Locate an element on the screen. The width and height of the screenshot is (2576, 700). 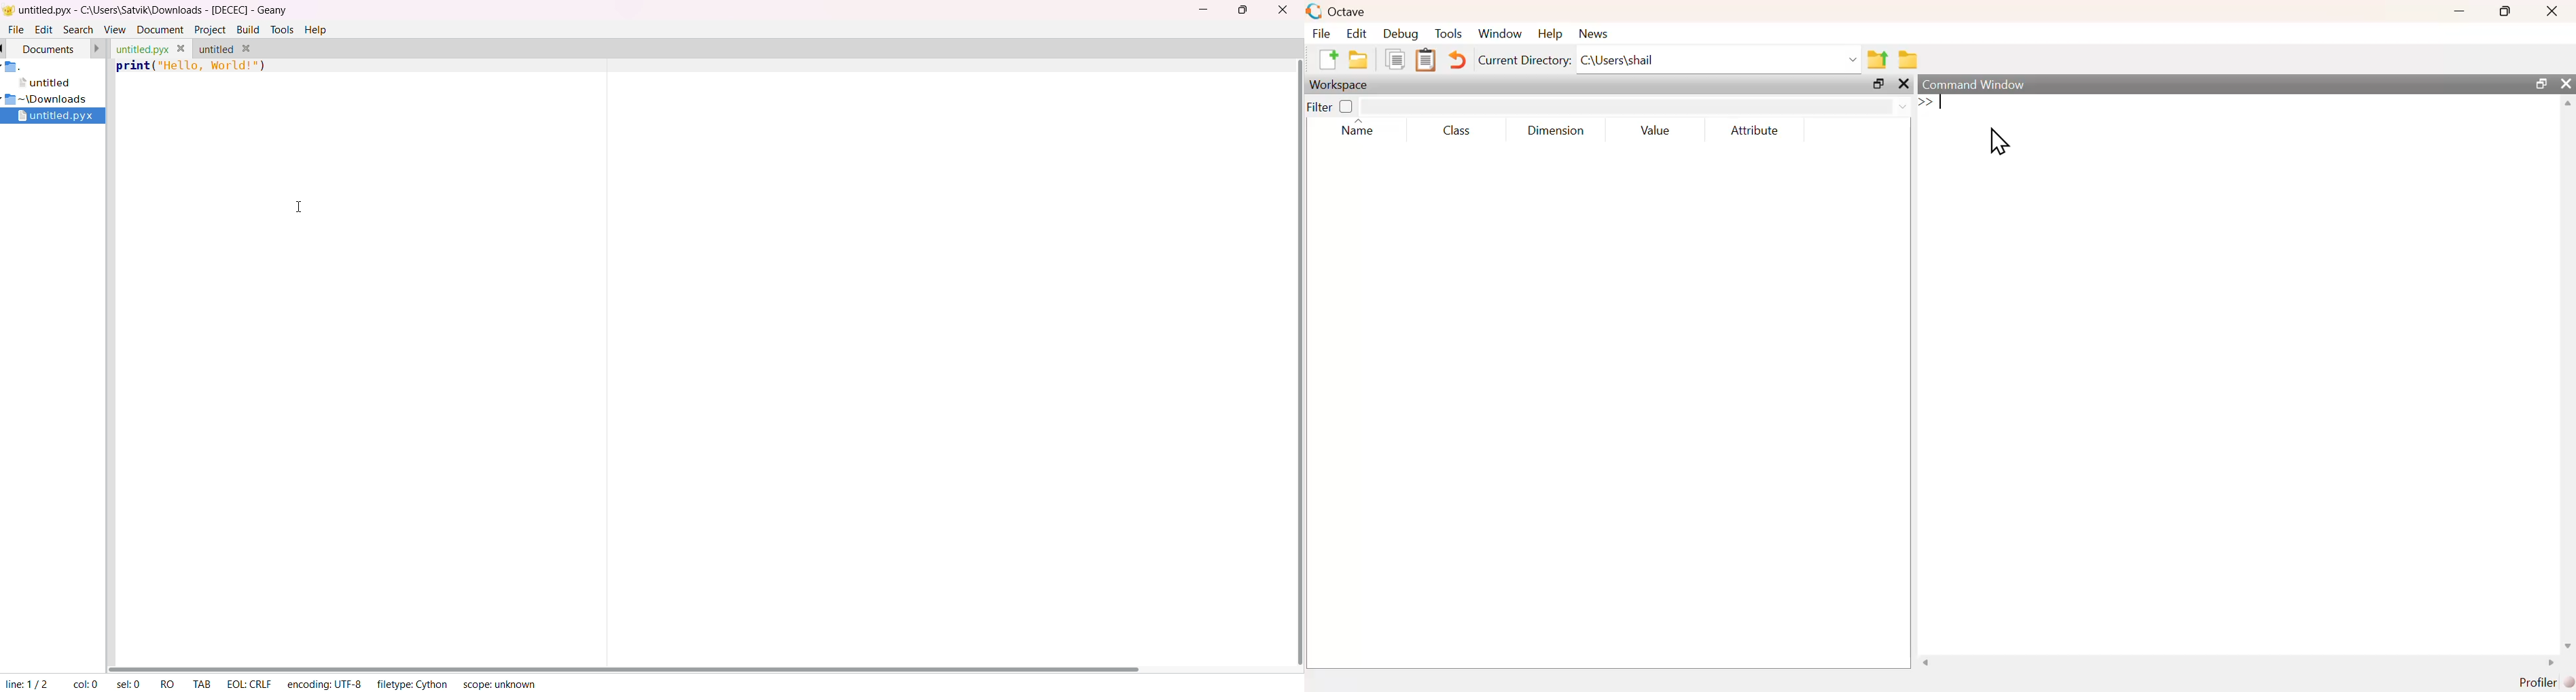
maximize is located at coordinates (1875, 85).